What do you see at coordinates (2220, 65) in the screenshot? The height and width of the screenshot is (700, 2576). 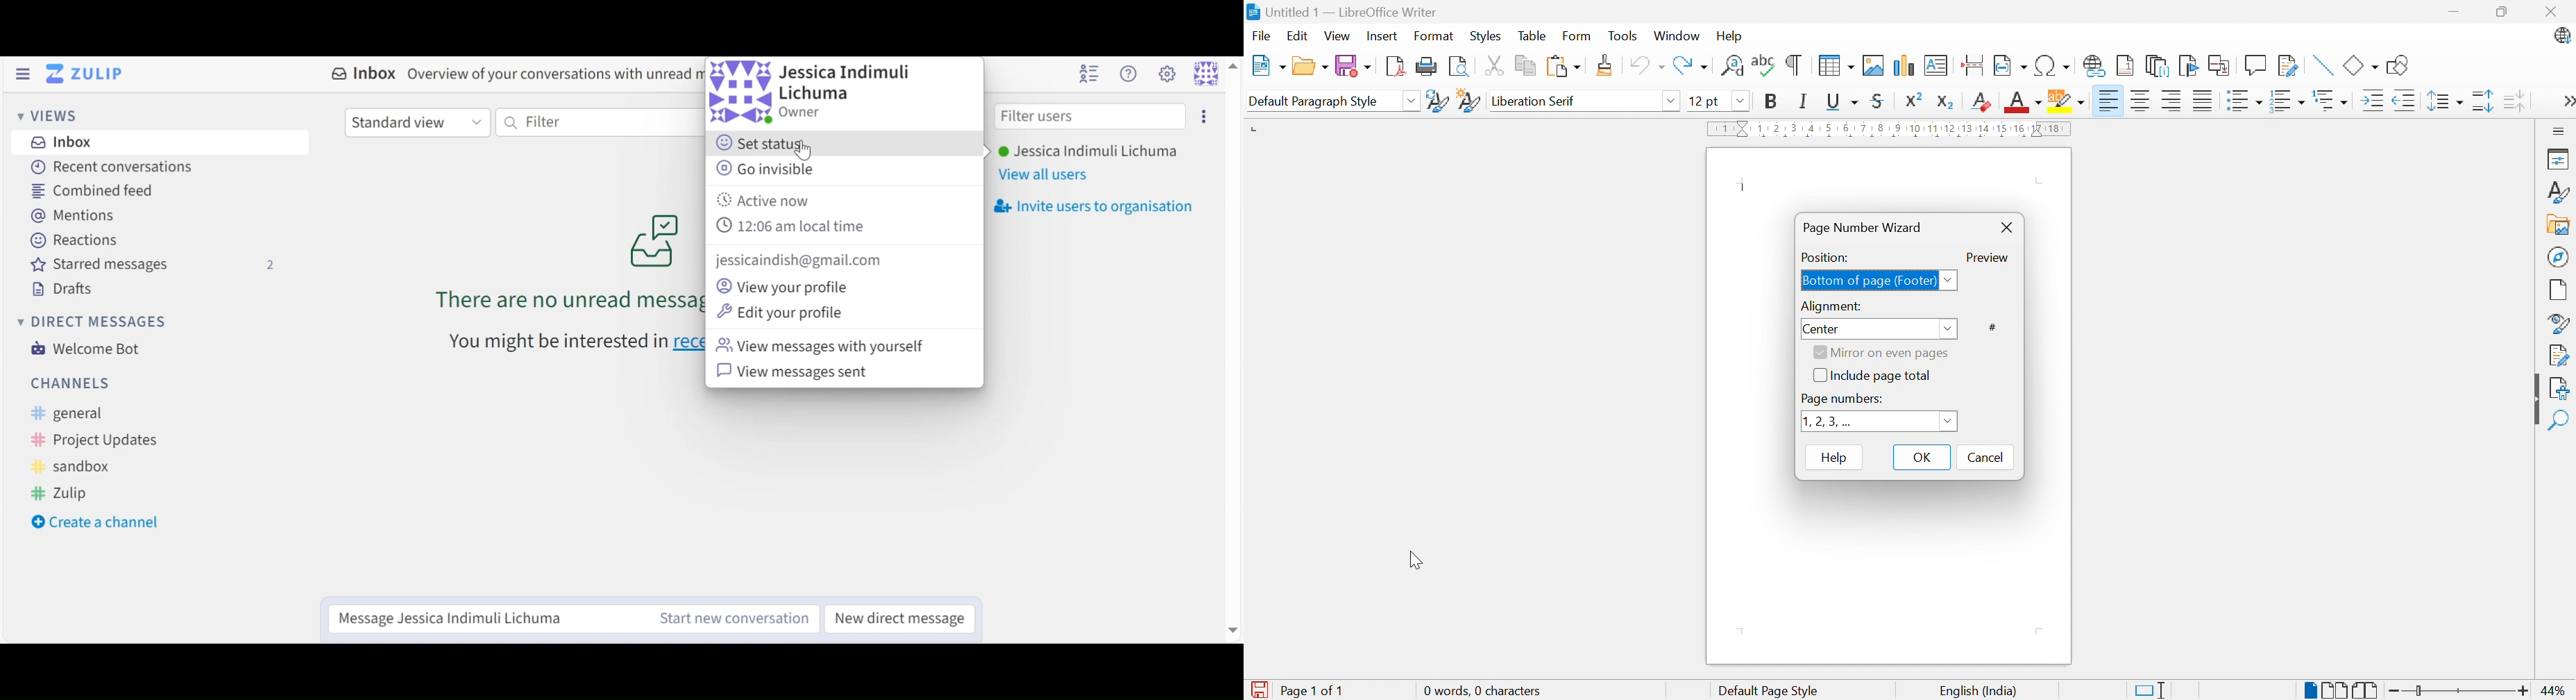 I see `Insert cross-reference` at bounding box center [2220, 65].